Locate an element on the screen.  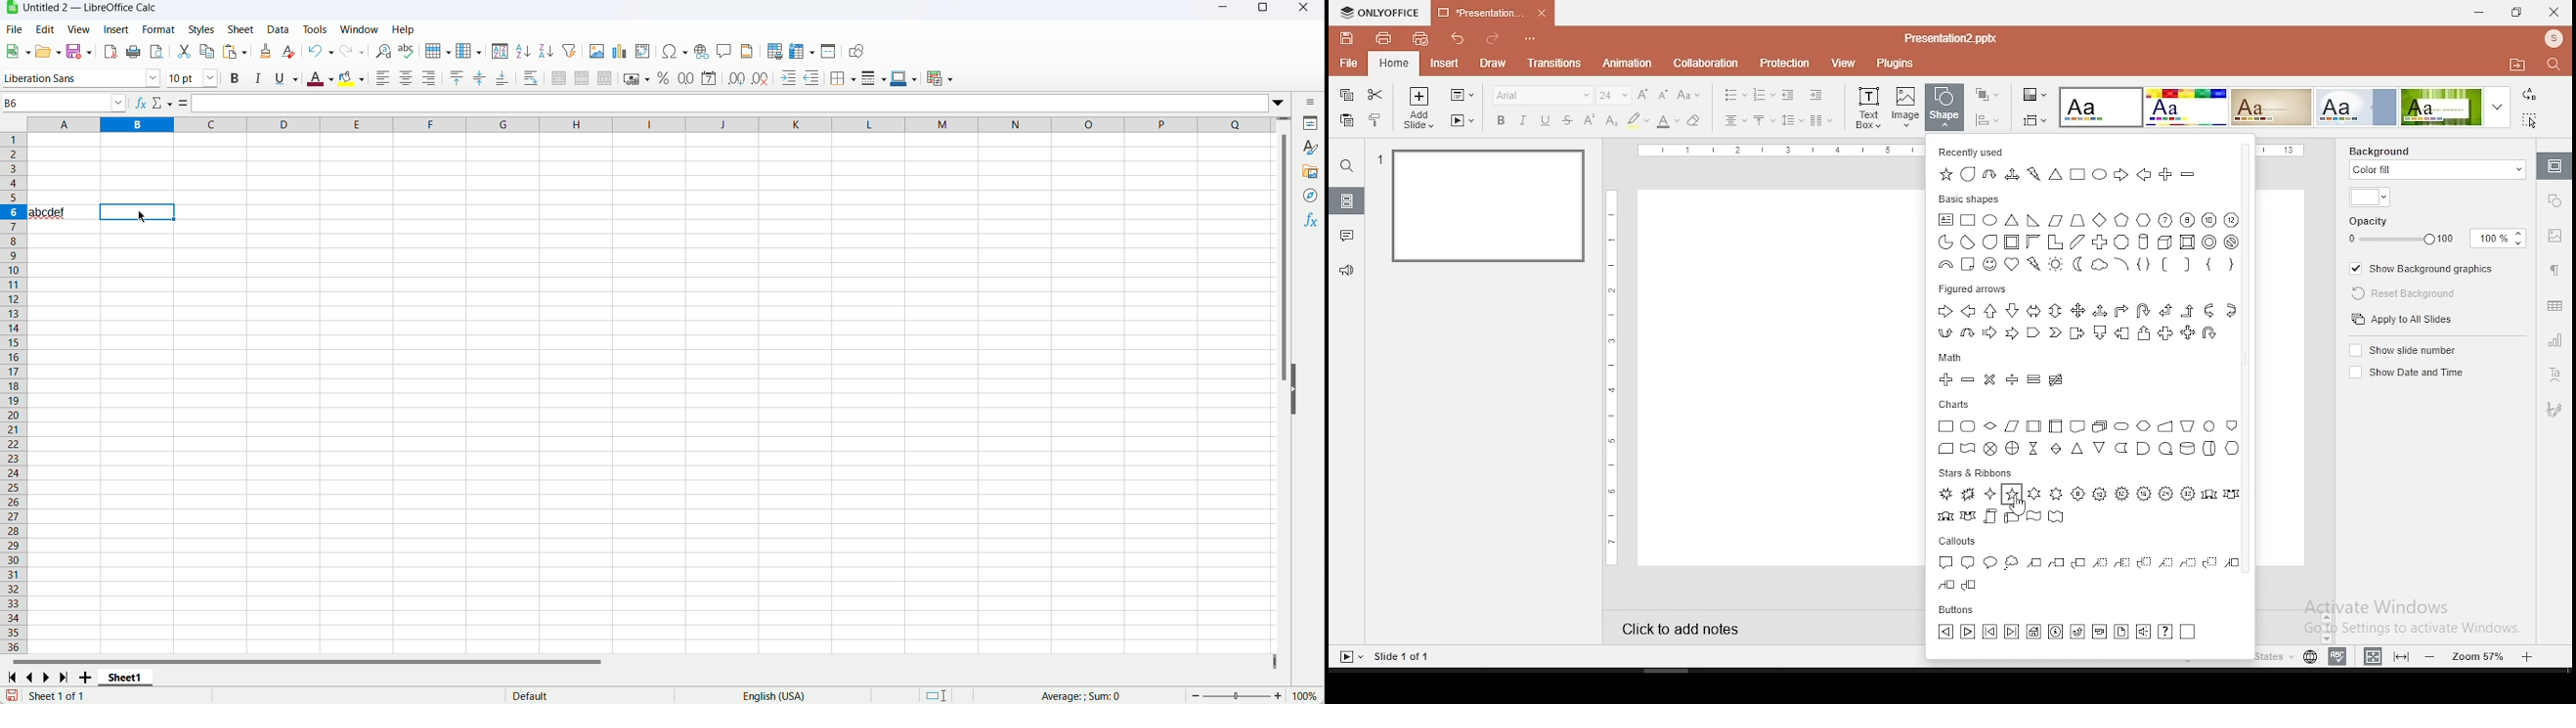
presentation is located at coordinates (1493, 12).